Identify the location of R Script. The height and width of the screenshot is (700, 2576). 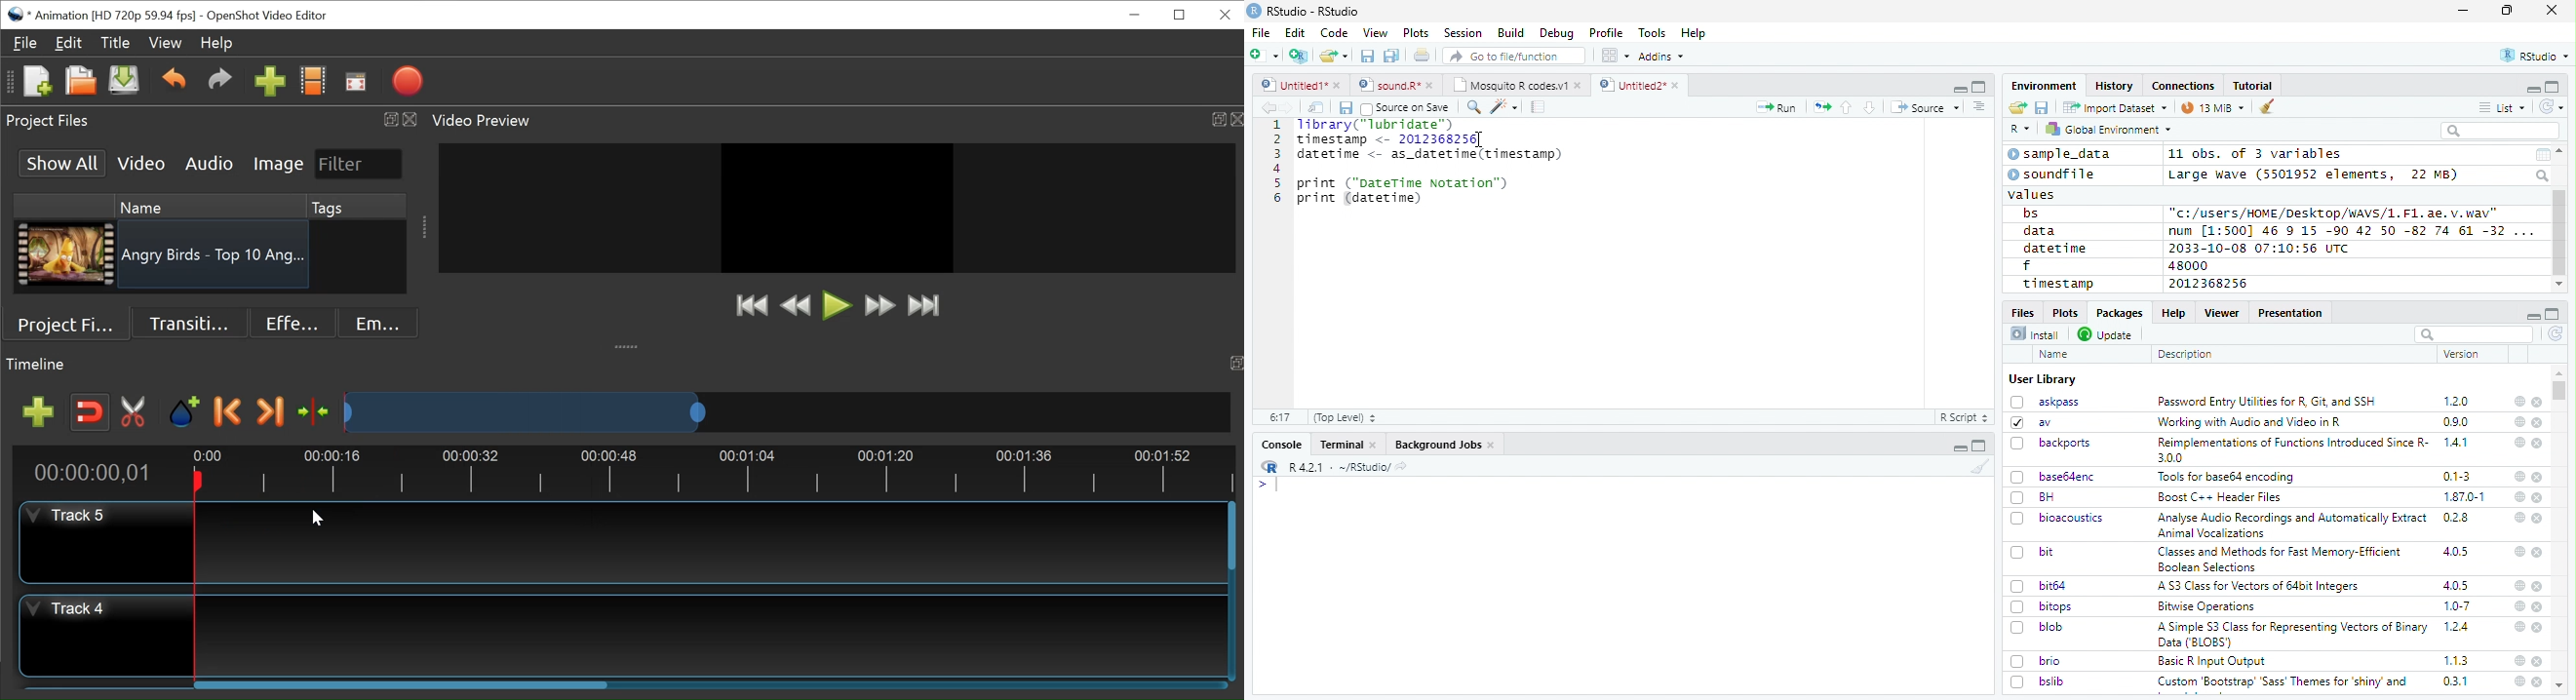
(1963, 418).